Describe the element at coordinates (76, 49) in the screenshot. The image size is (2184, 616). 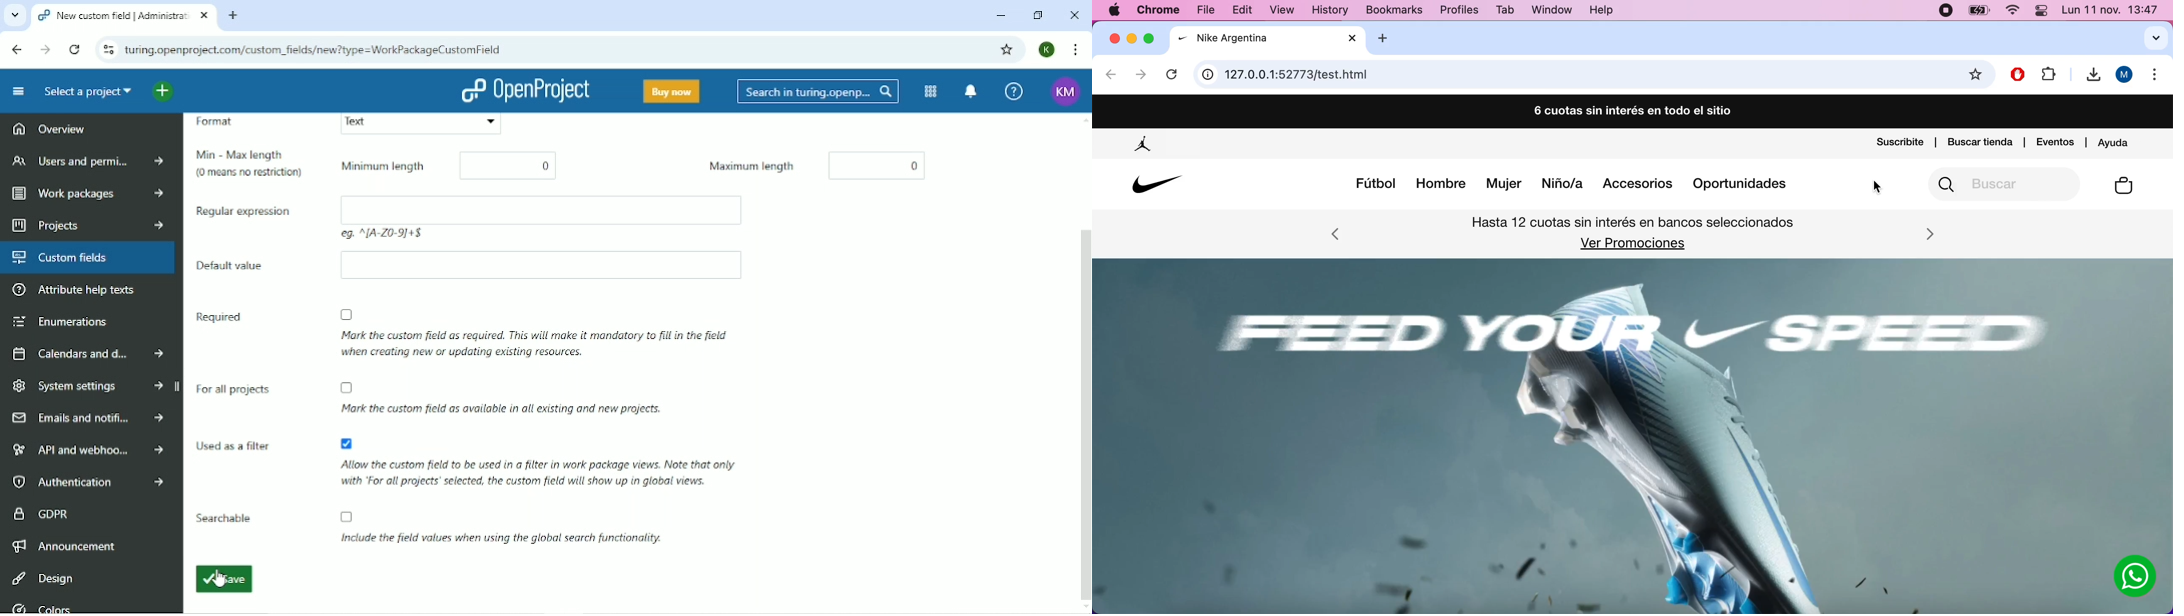
I see `Reload this page` at that location.